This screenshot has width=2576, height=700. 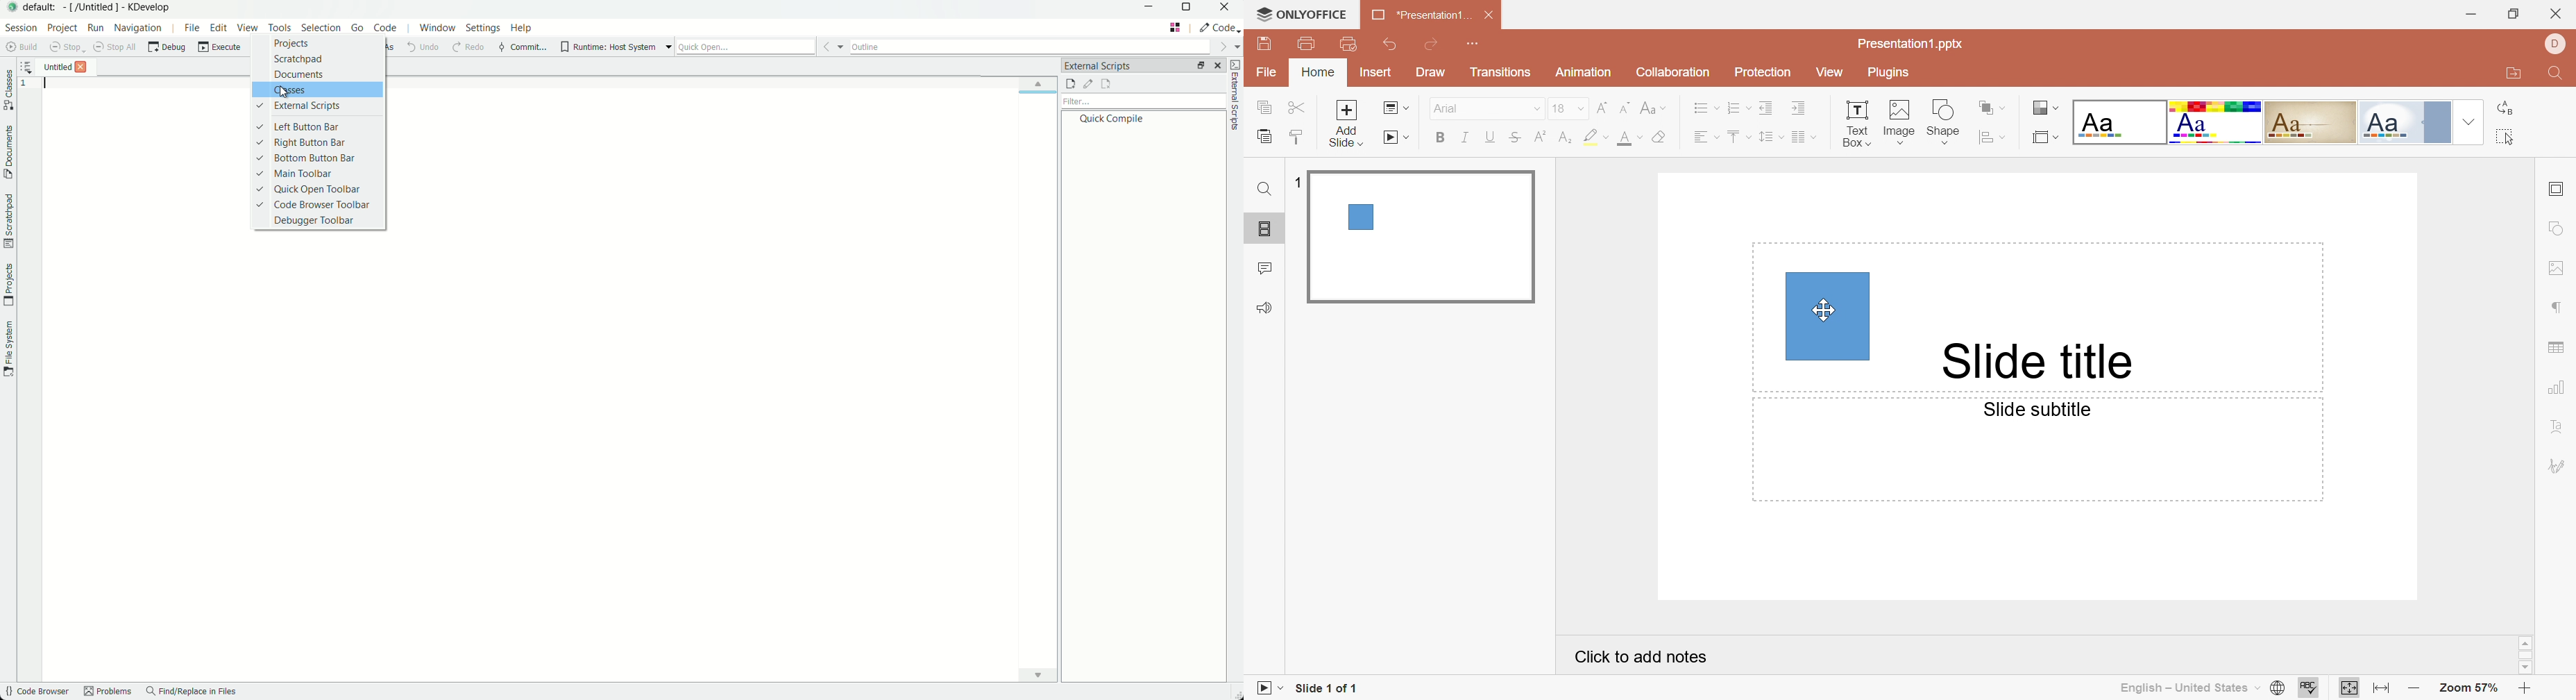 I want to click on Redo, so click(x=1440, y=47).